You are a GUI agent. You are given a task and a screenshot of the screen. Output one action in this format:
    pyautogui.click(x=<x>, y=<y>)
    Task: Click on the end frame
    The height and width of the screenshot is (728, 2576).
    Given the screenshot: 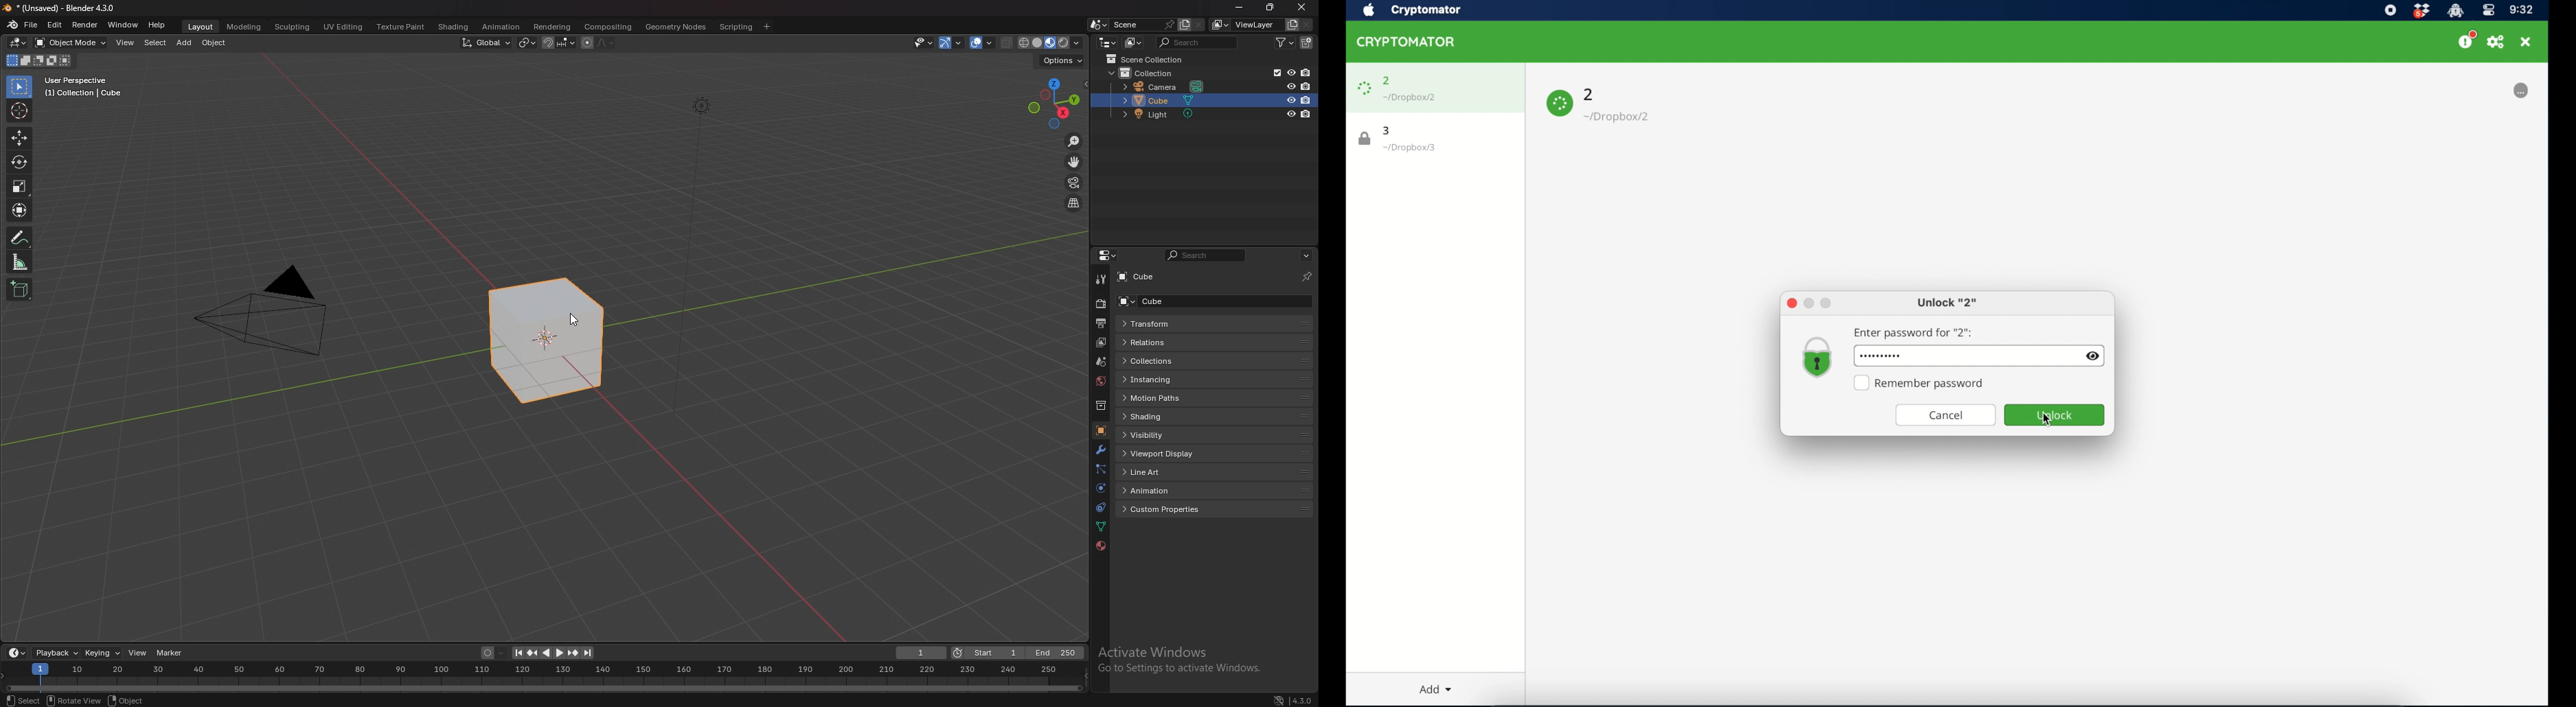 What is the action you would take?
    pyautogui.click(x=1054, y=653)
    